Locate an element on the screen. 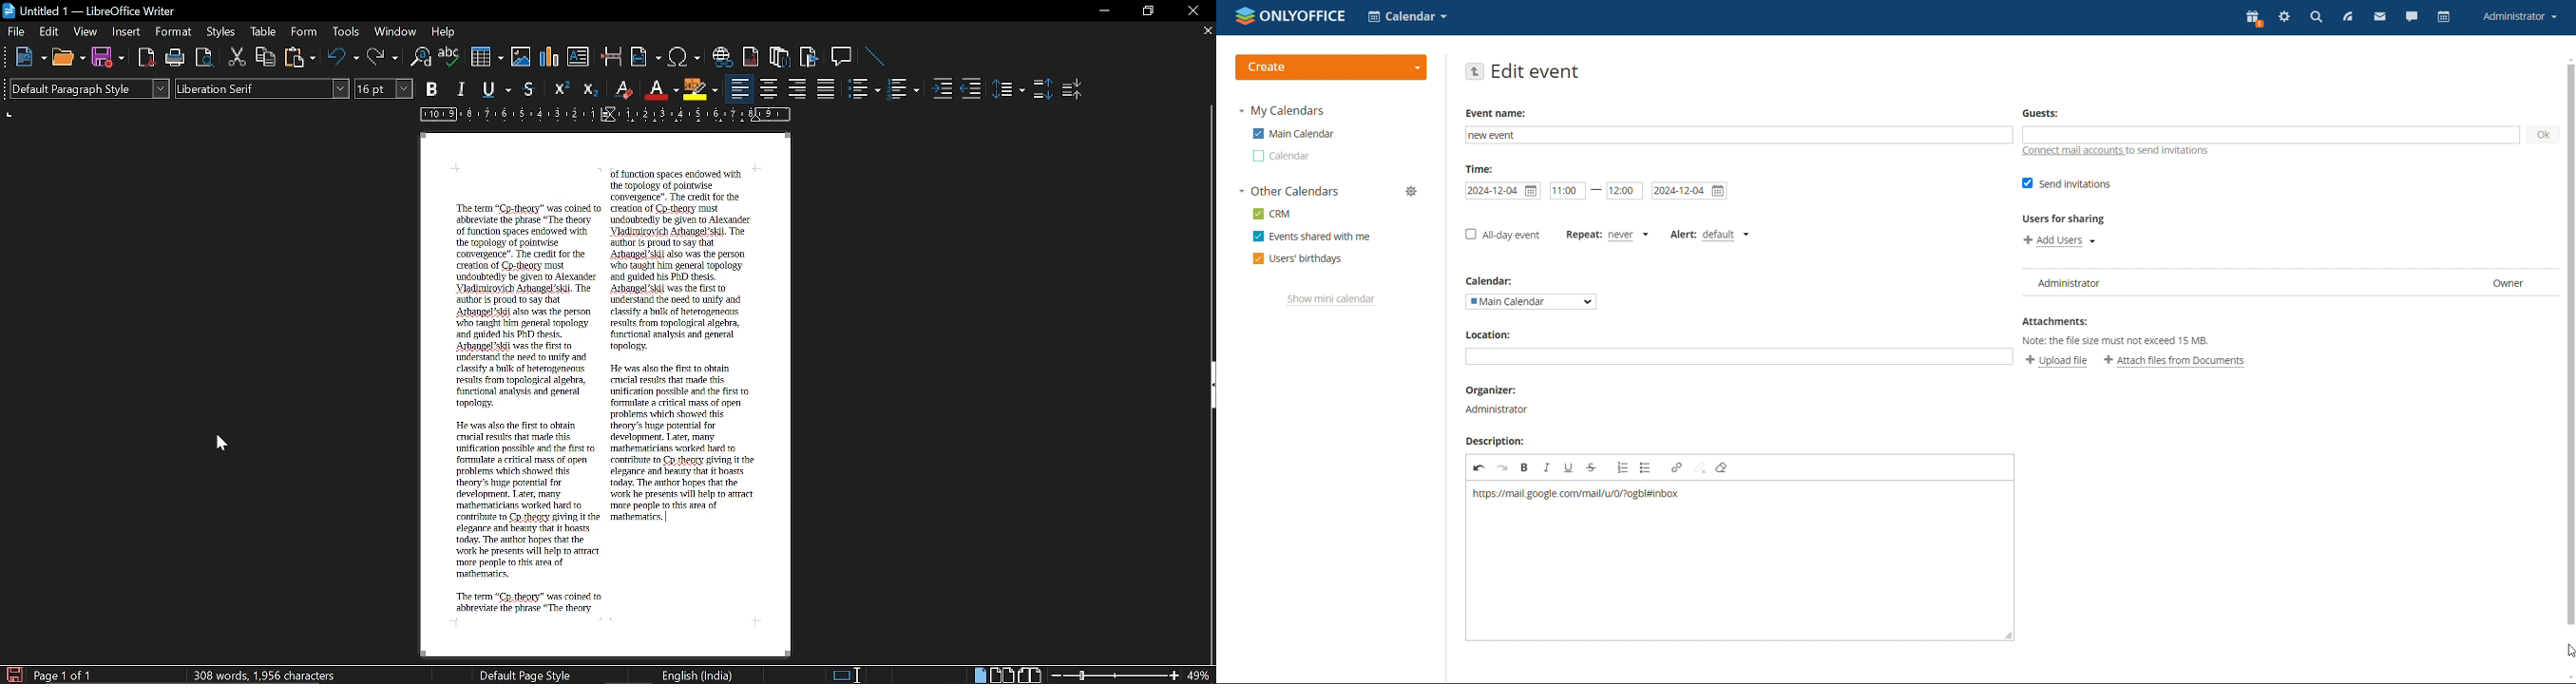  English (india) is located at coordinates (696, 673).